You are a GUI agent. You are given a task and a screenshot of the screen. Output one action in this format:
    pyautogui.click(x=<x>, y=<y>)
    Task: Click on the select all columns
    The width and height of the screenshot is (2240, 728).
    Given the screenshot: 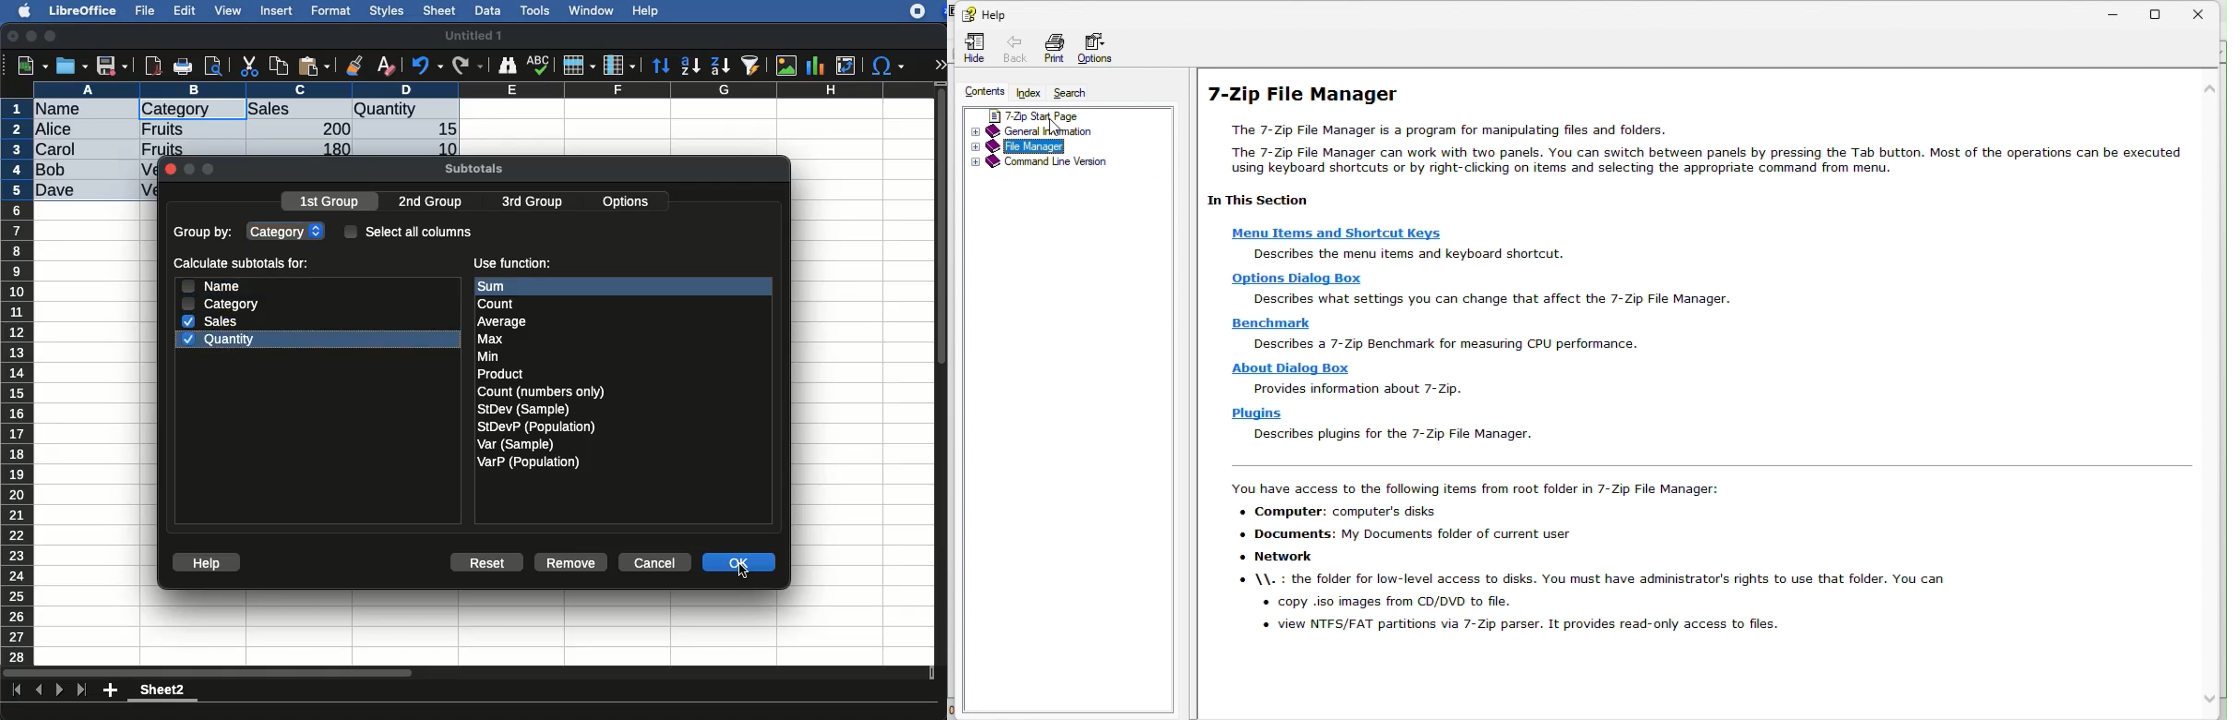 What is the action you would take?
    pyautogui.click(x=409, y=231)
    